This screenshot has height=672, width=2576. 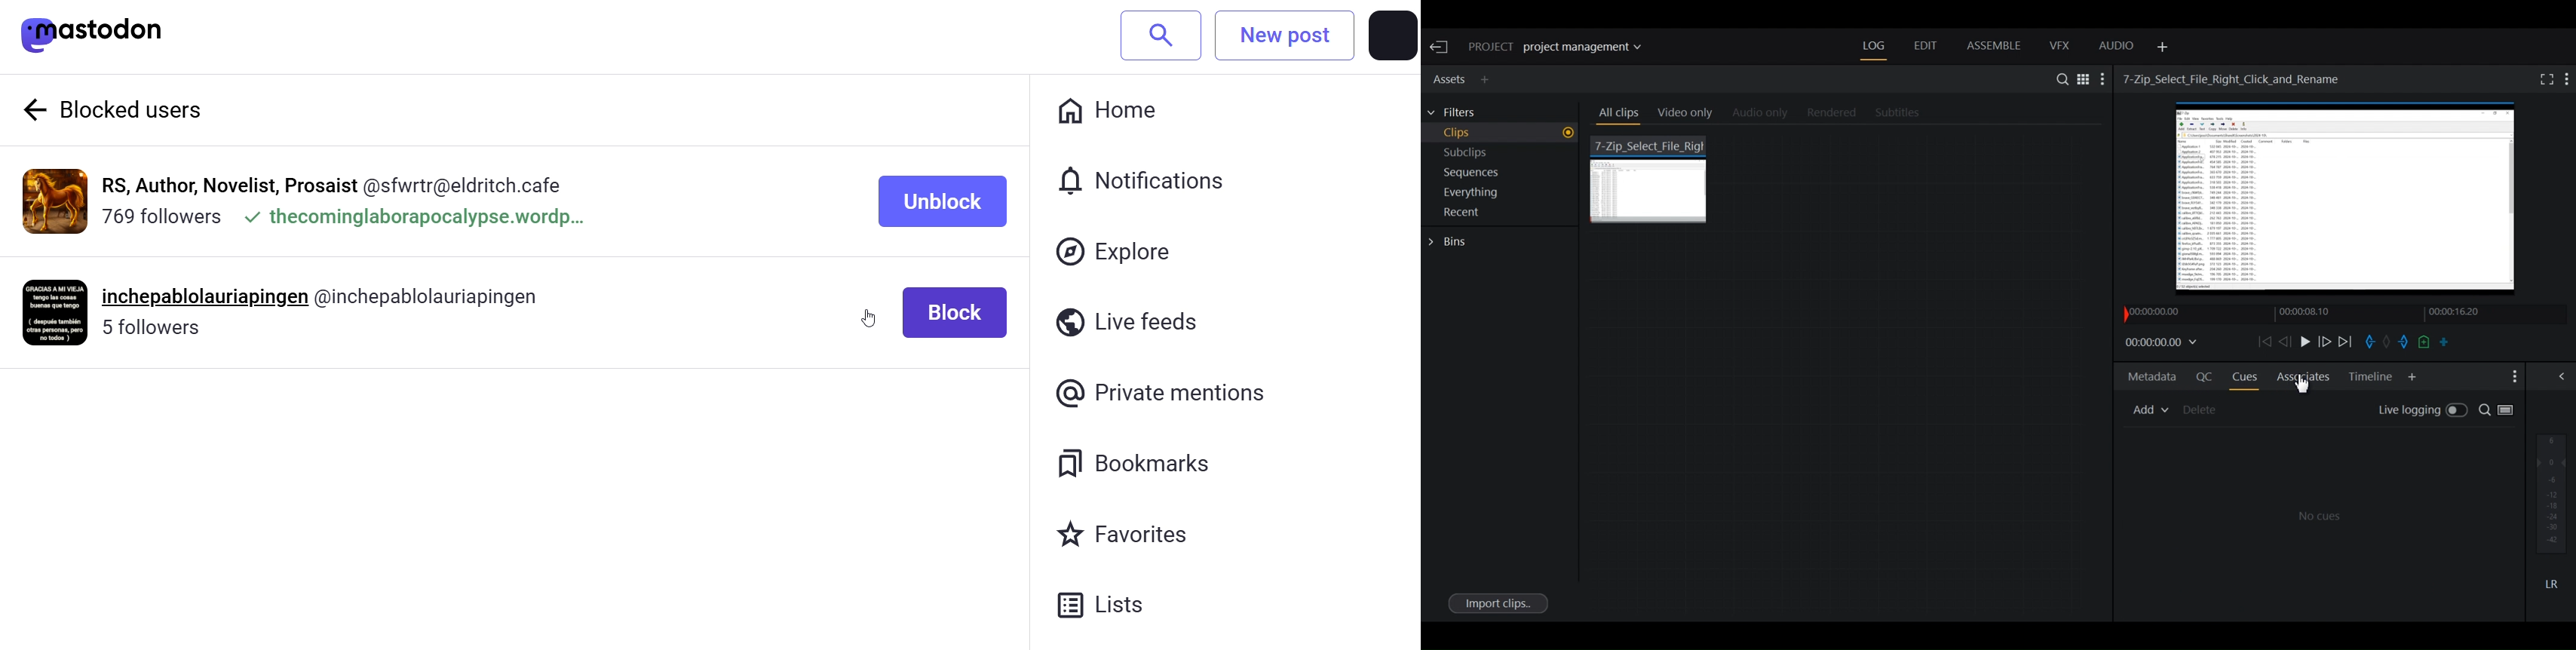 I want to click on Timecodes and reels, so click(x=2163, y=343).